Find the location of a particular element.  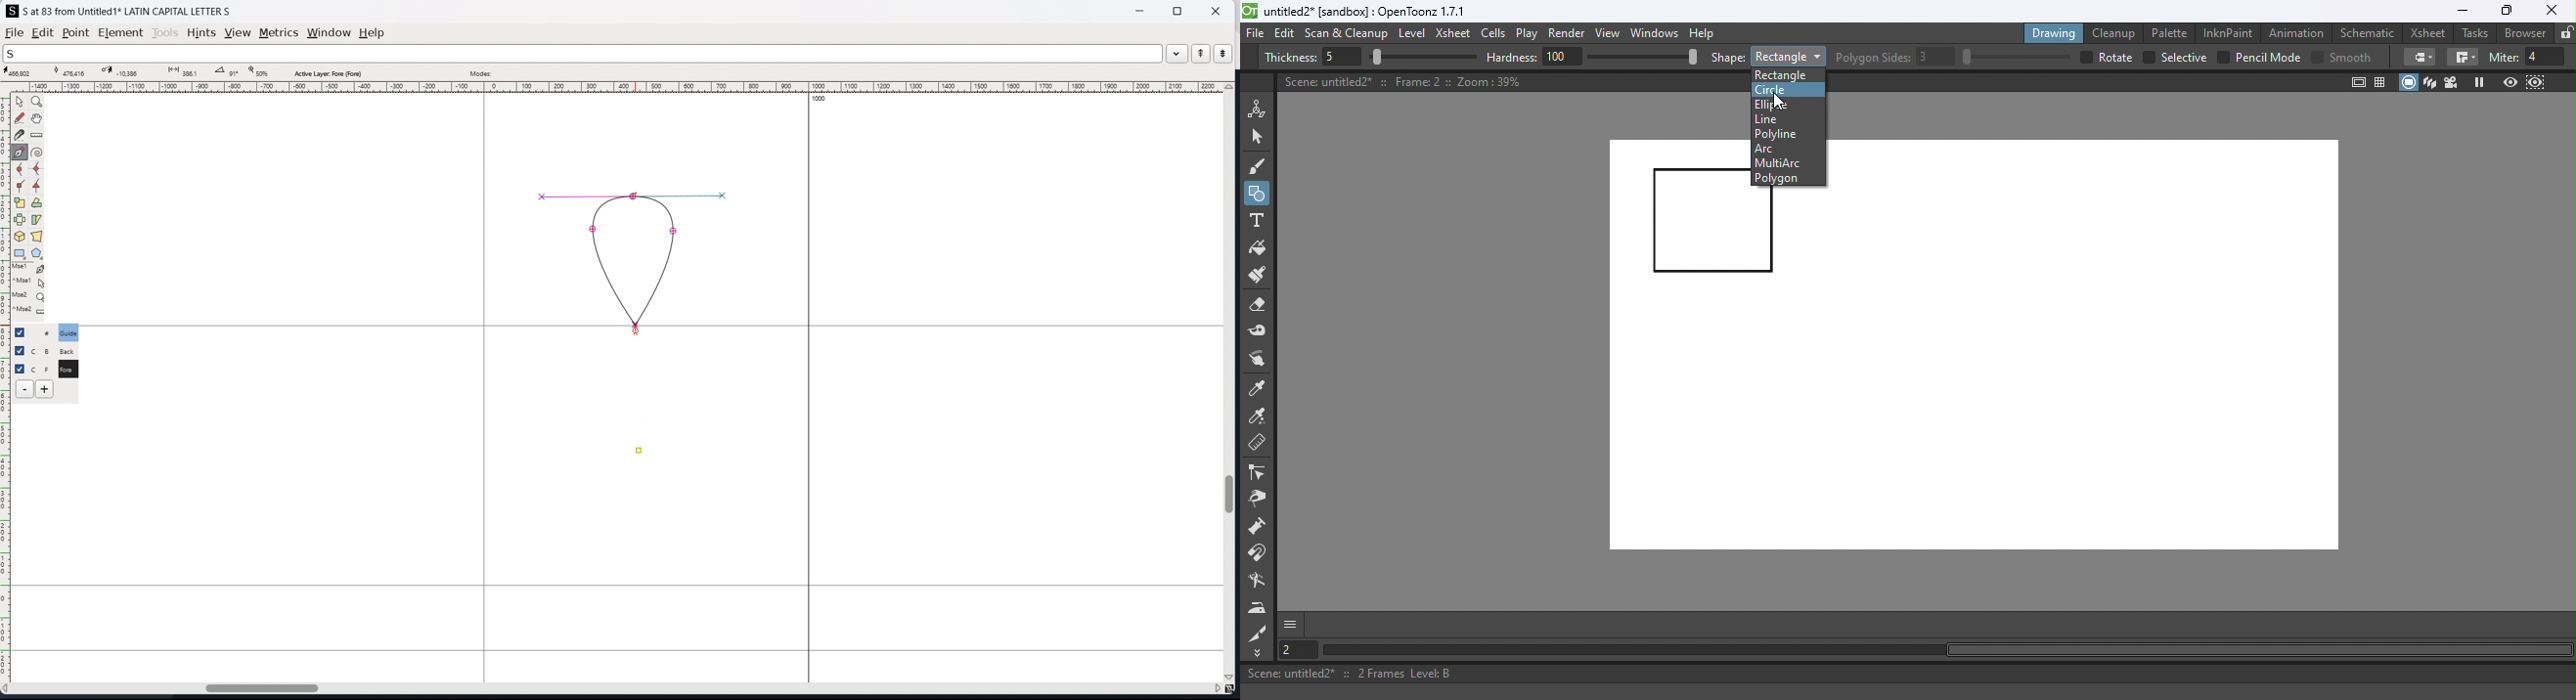

Checkbox  is located at coordinates (2317, 56).